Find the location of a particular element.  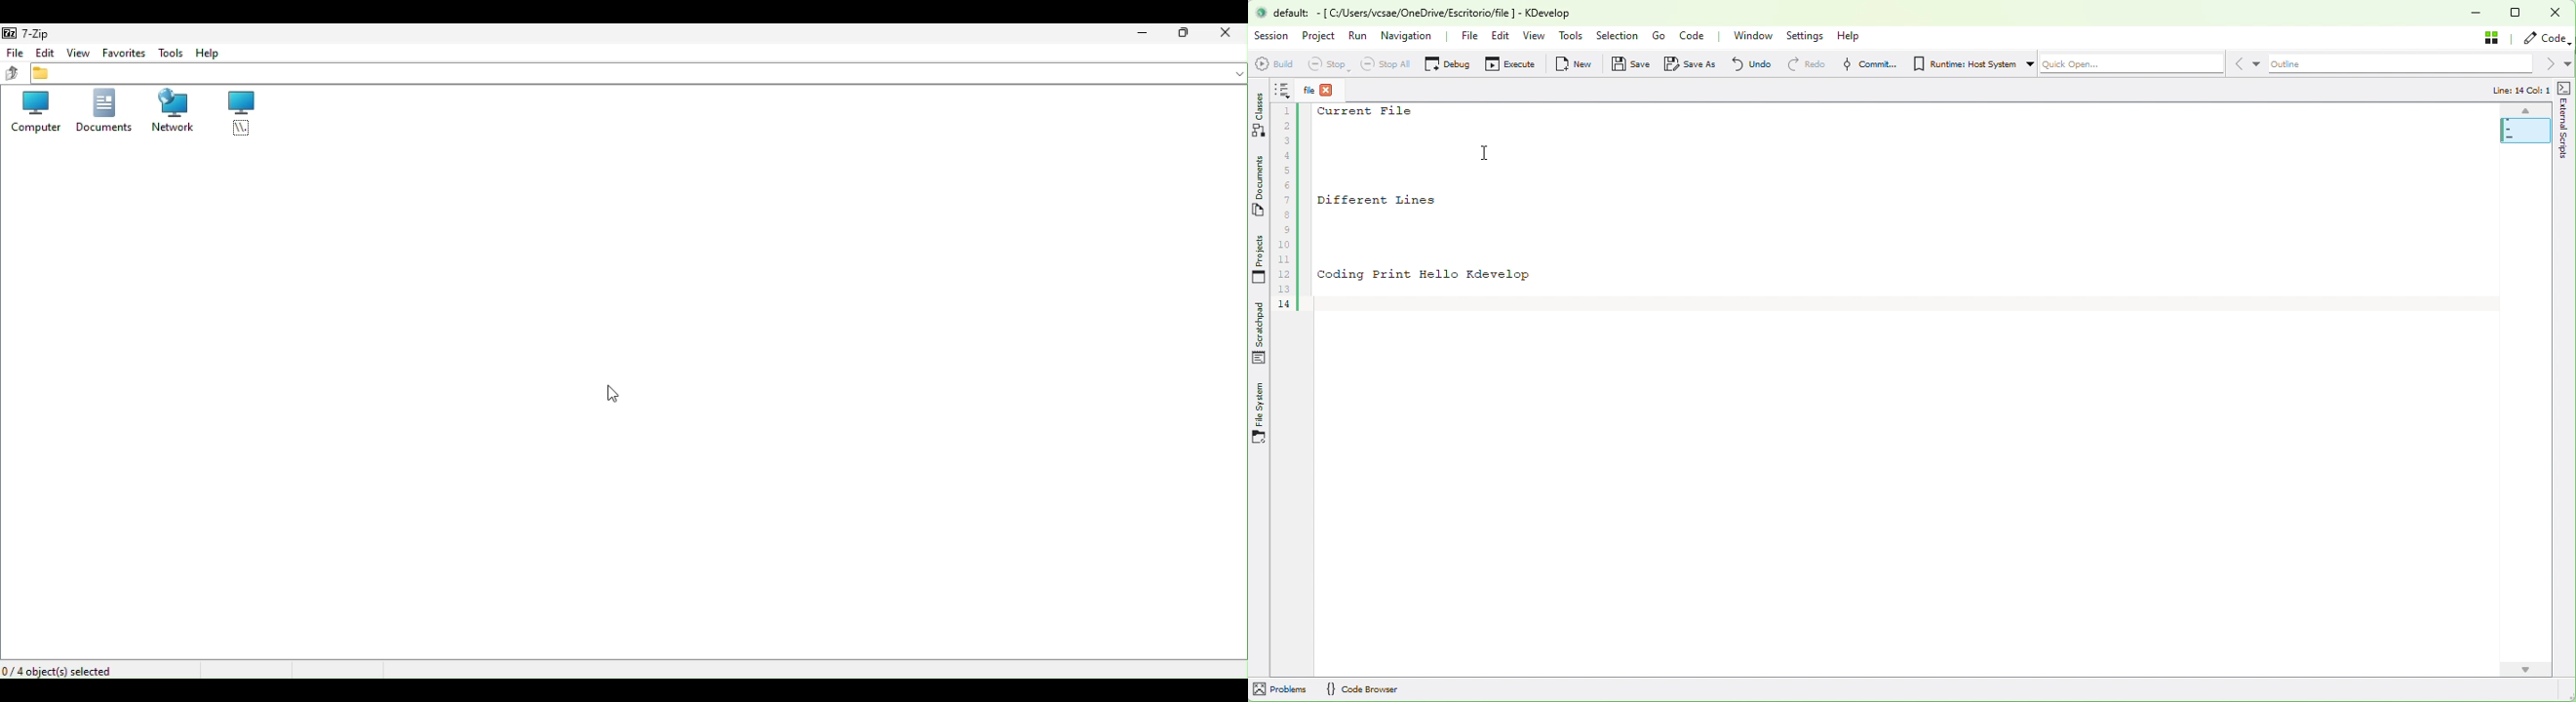

Scratchpad is located at coordinates (1260, 333).